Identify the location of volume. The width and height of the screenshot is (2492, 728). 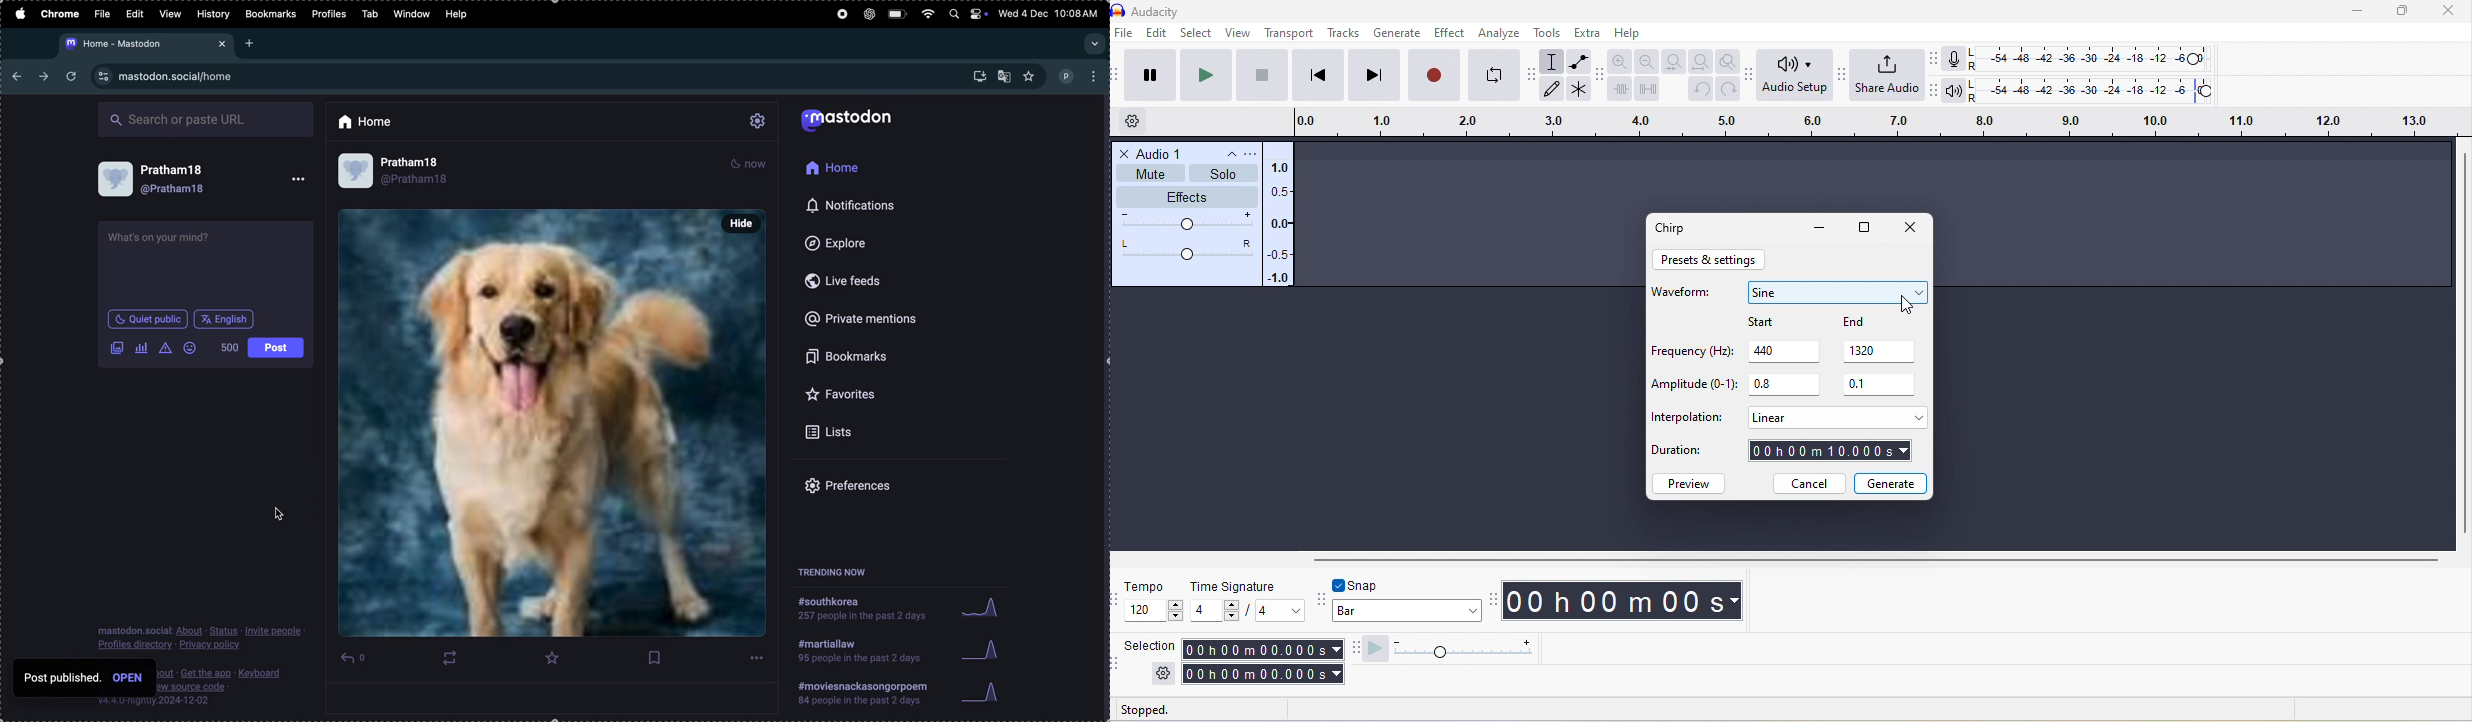
(1187, 223).